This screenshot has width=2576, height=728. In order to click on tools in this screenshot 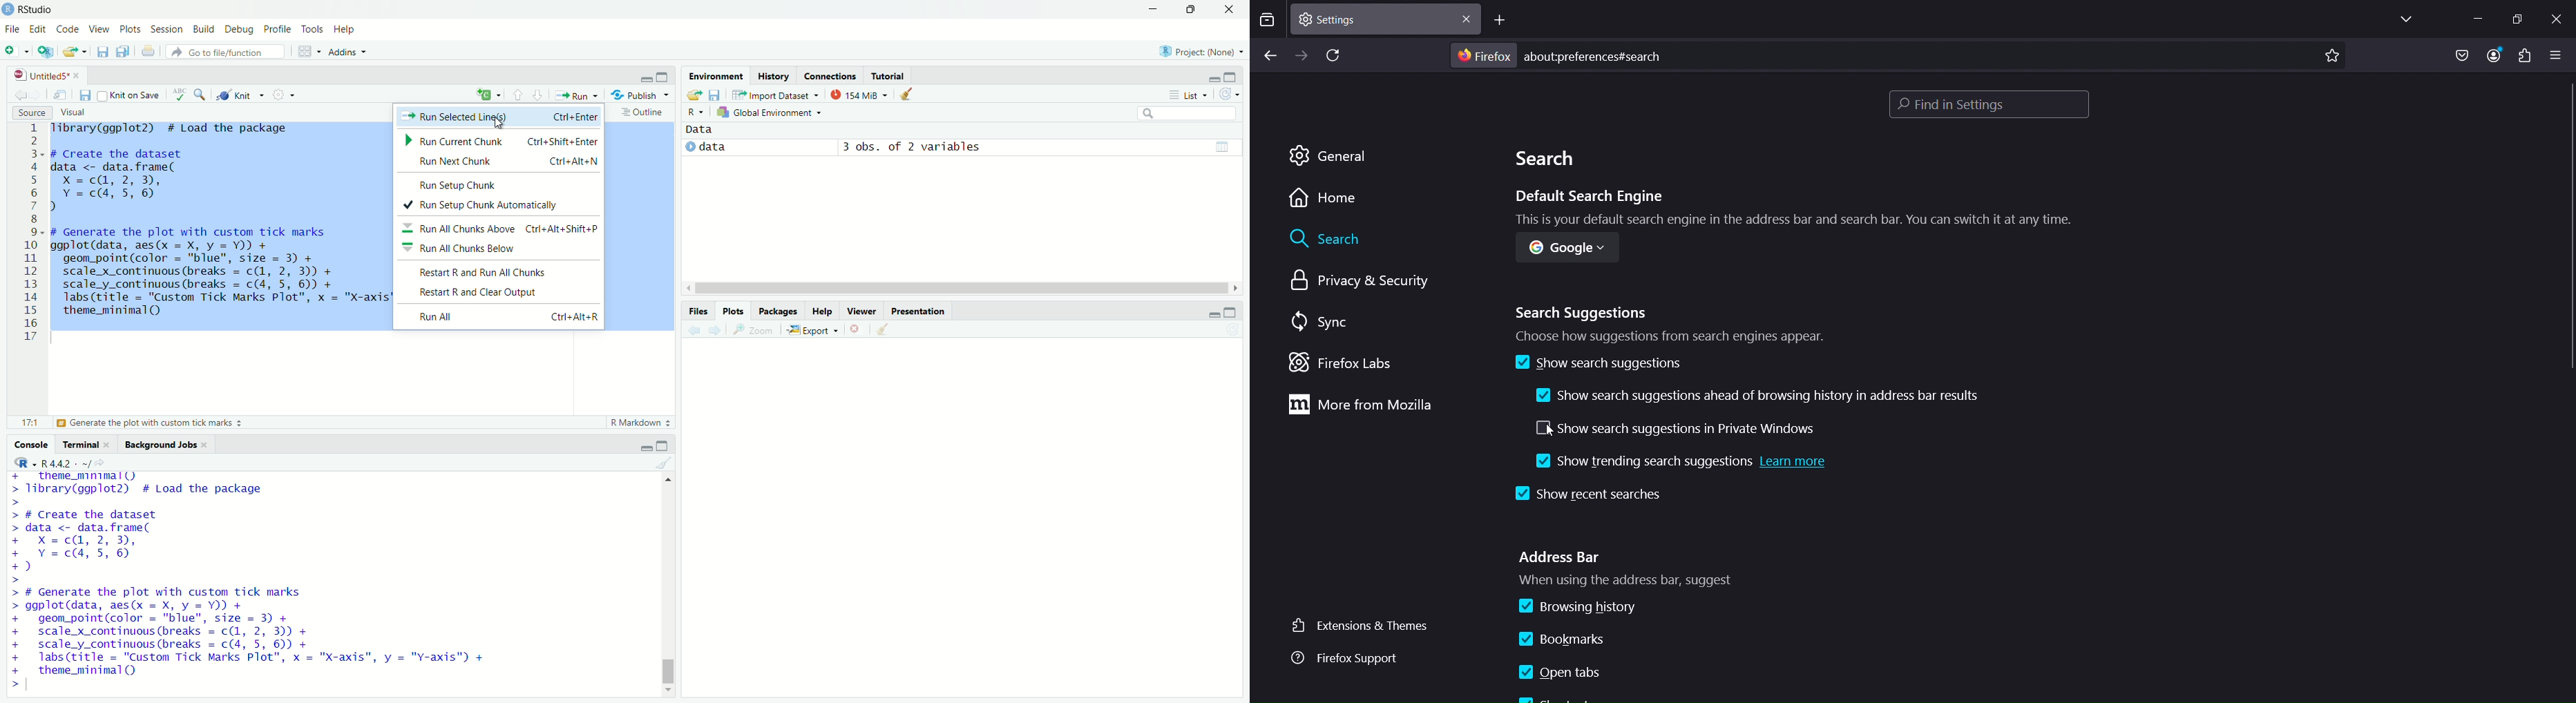, I will do `click(314, 28)`.